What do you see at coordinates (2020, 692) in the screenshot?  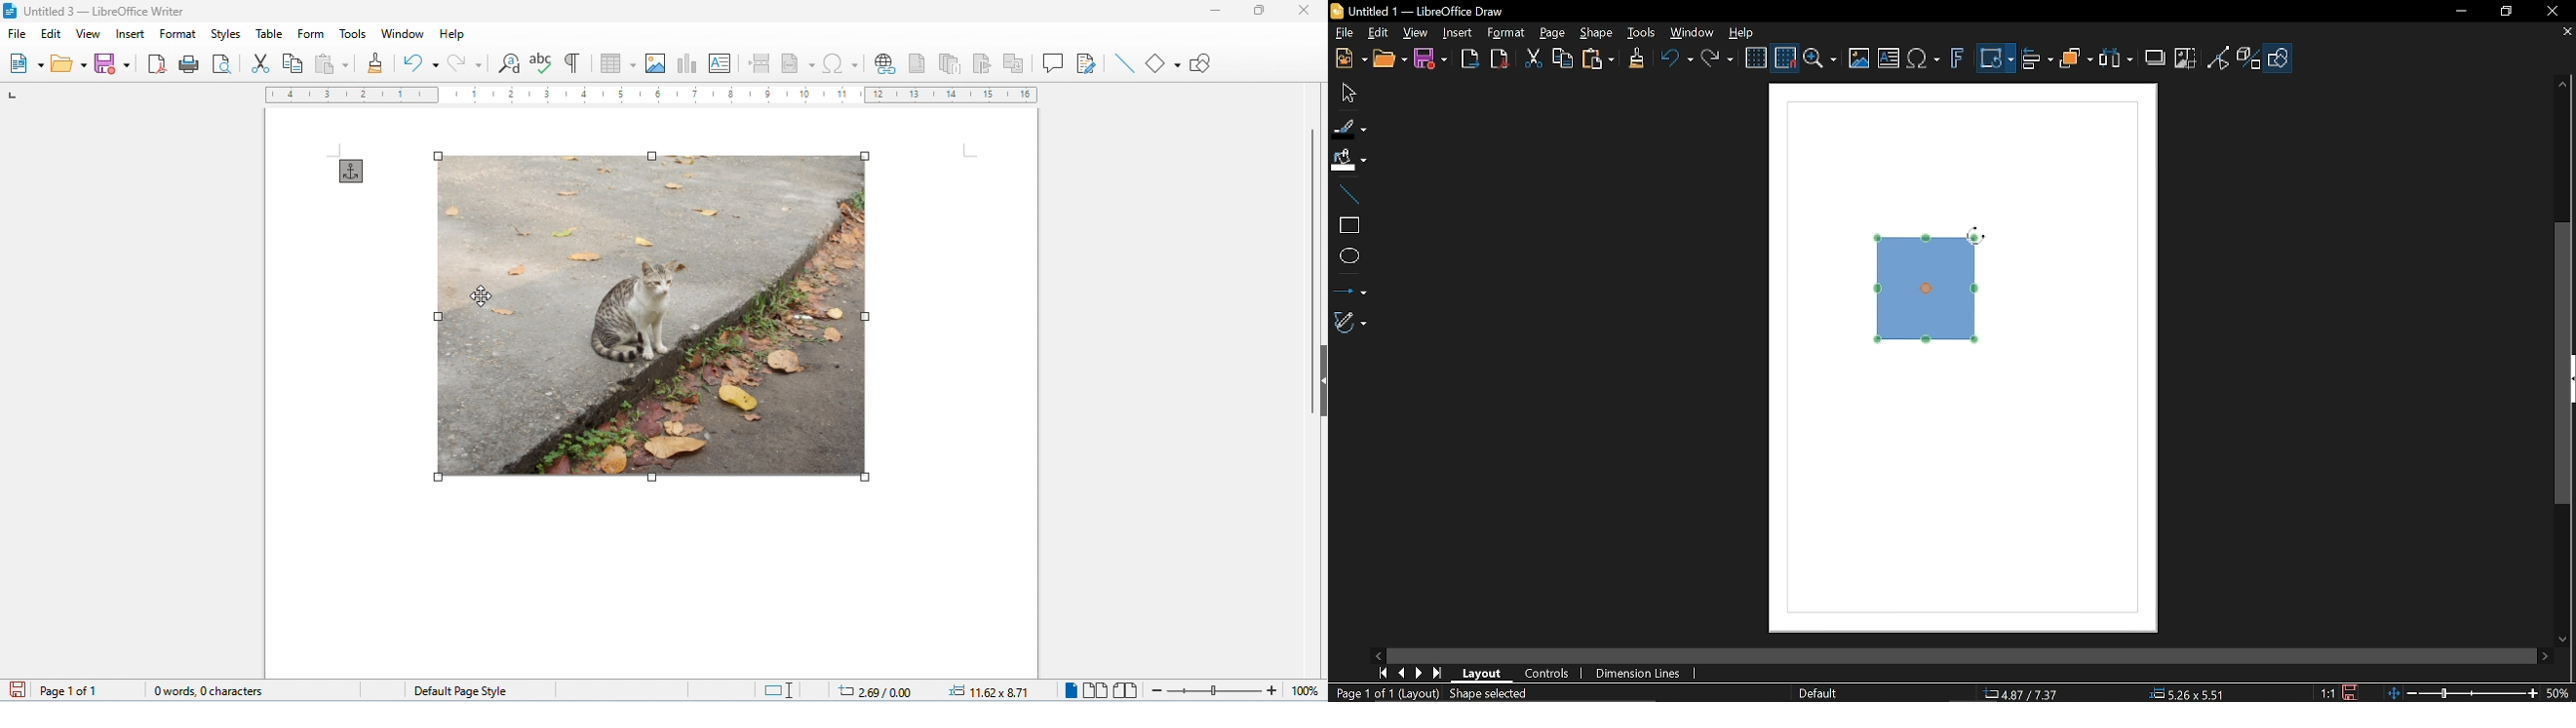 I see `4.87/7.37 (Cursor Position)` at bounding box center [2020, 692].